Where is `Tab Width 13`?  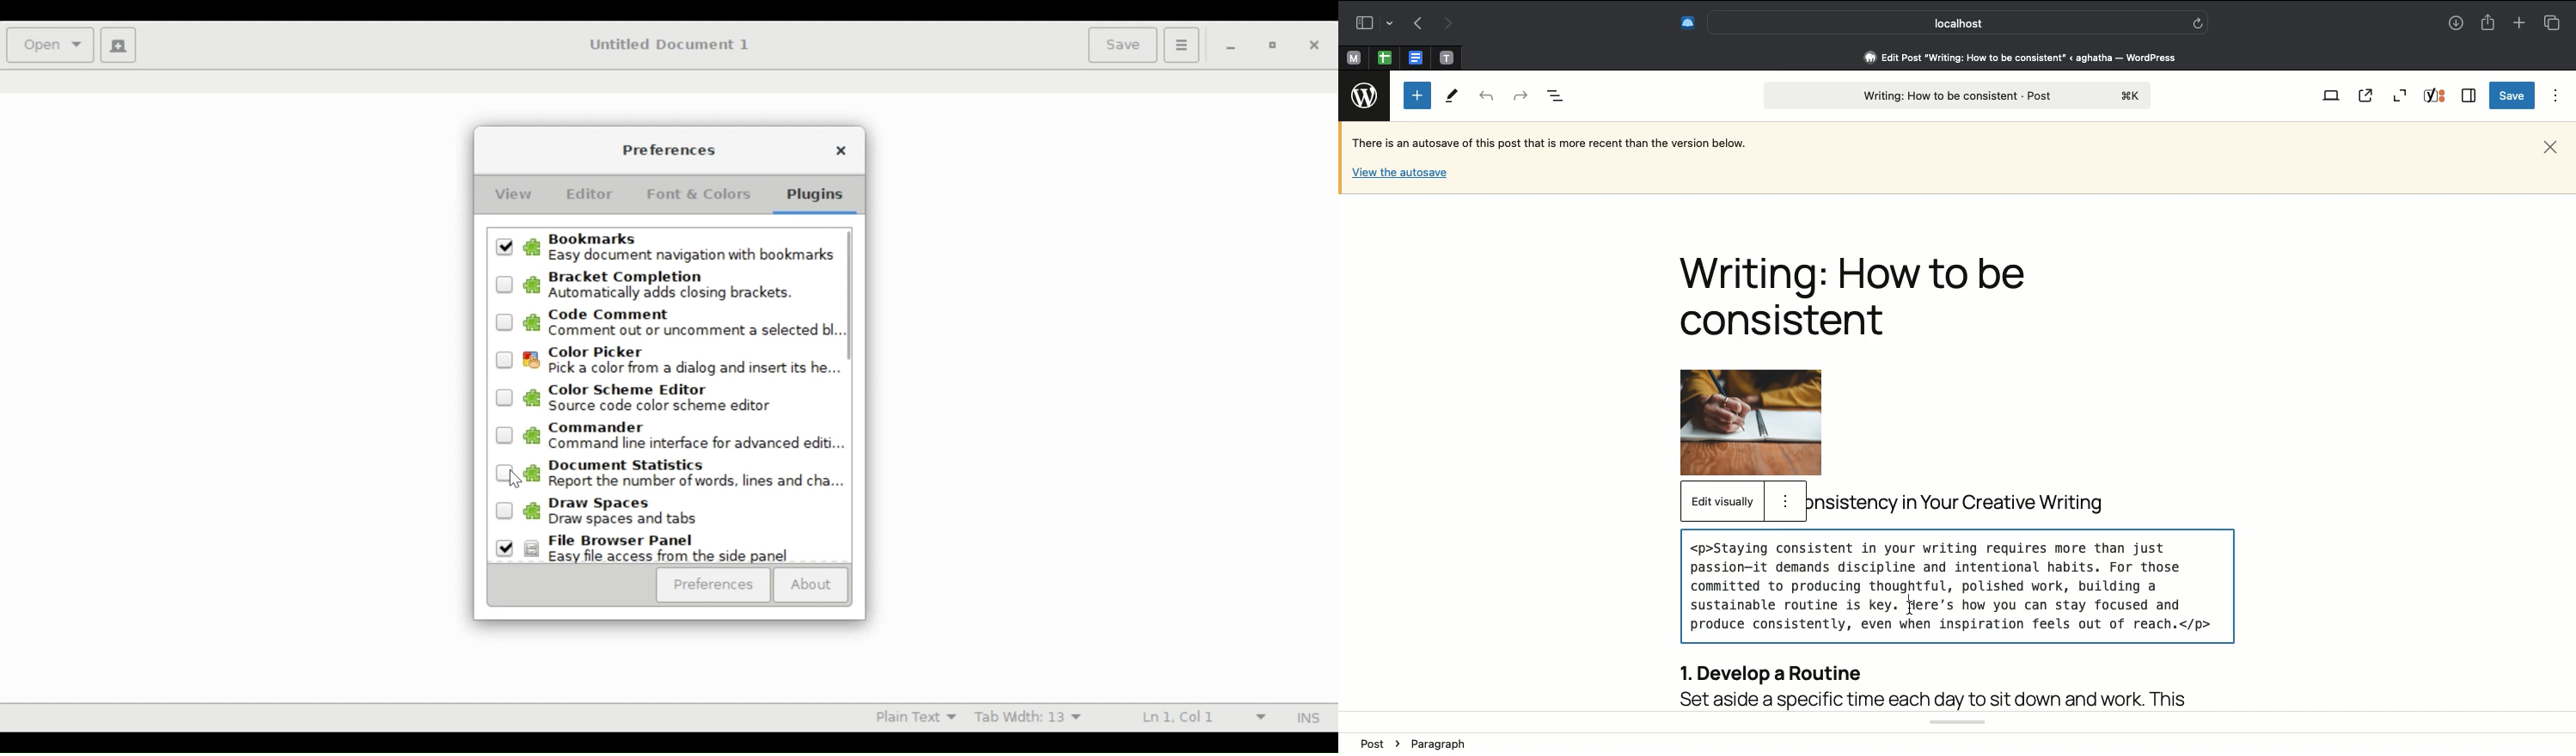
Tab Width 13 is located at coordinates (1035, 716).